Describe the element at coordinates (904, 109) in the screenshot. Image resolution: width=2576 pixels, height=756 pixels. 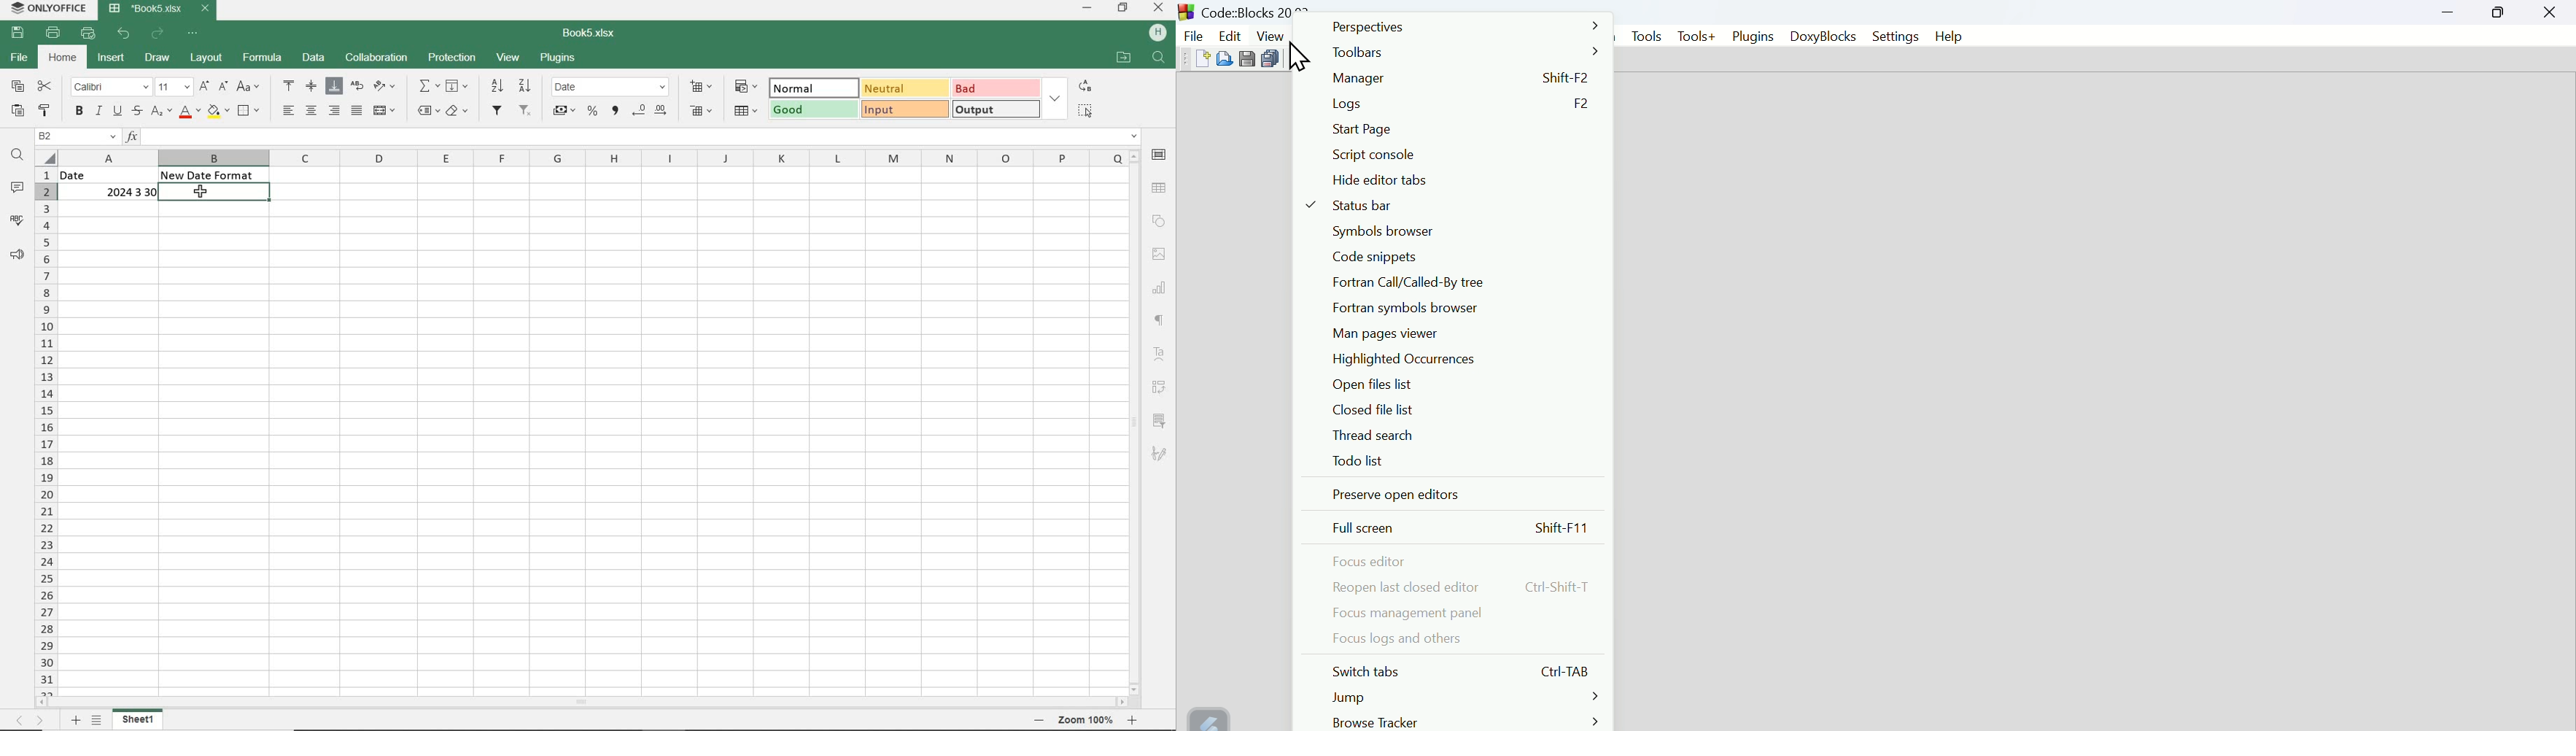
I see `INPUT` at that location.